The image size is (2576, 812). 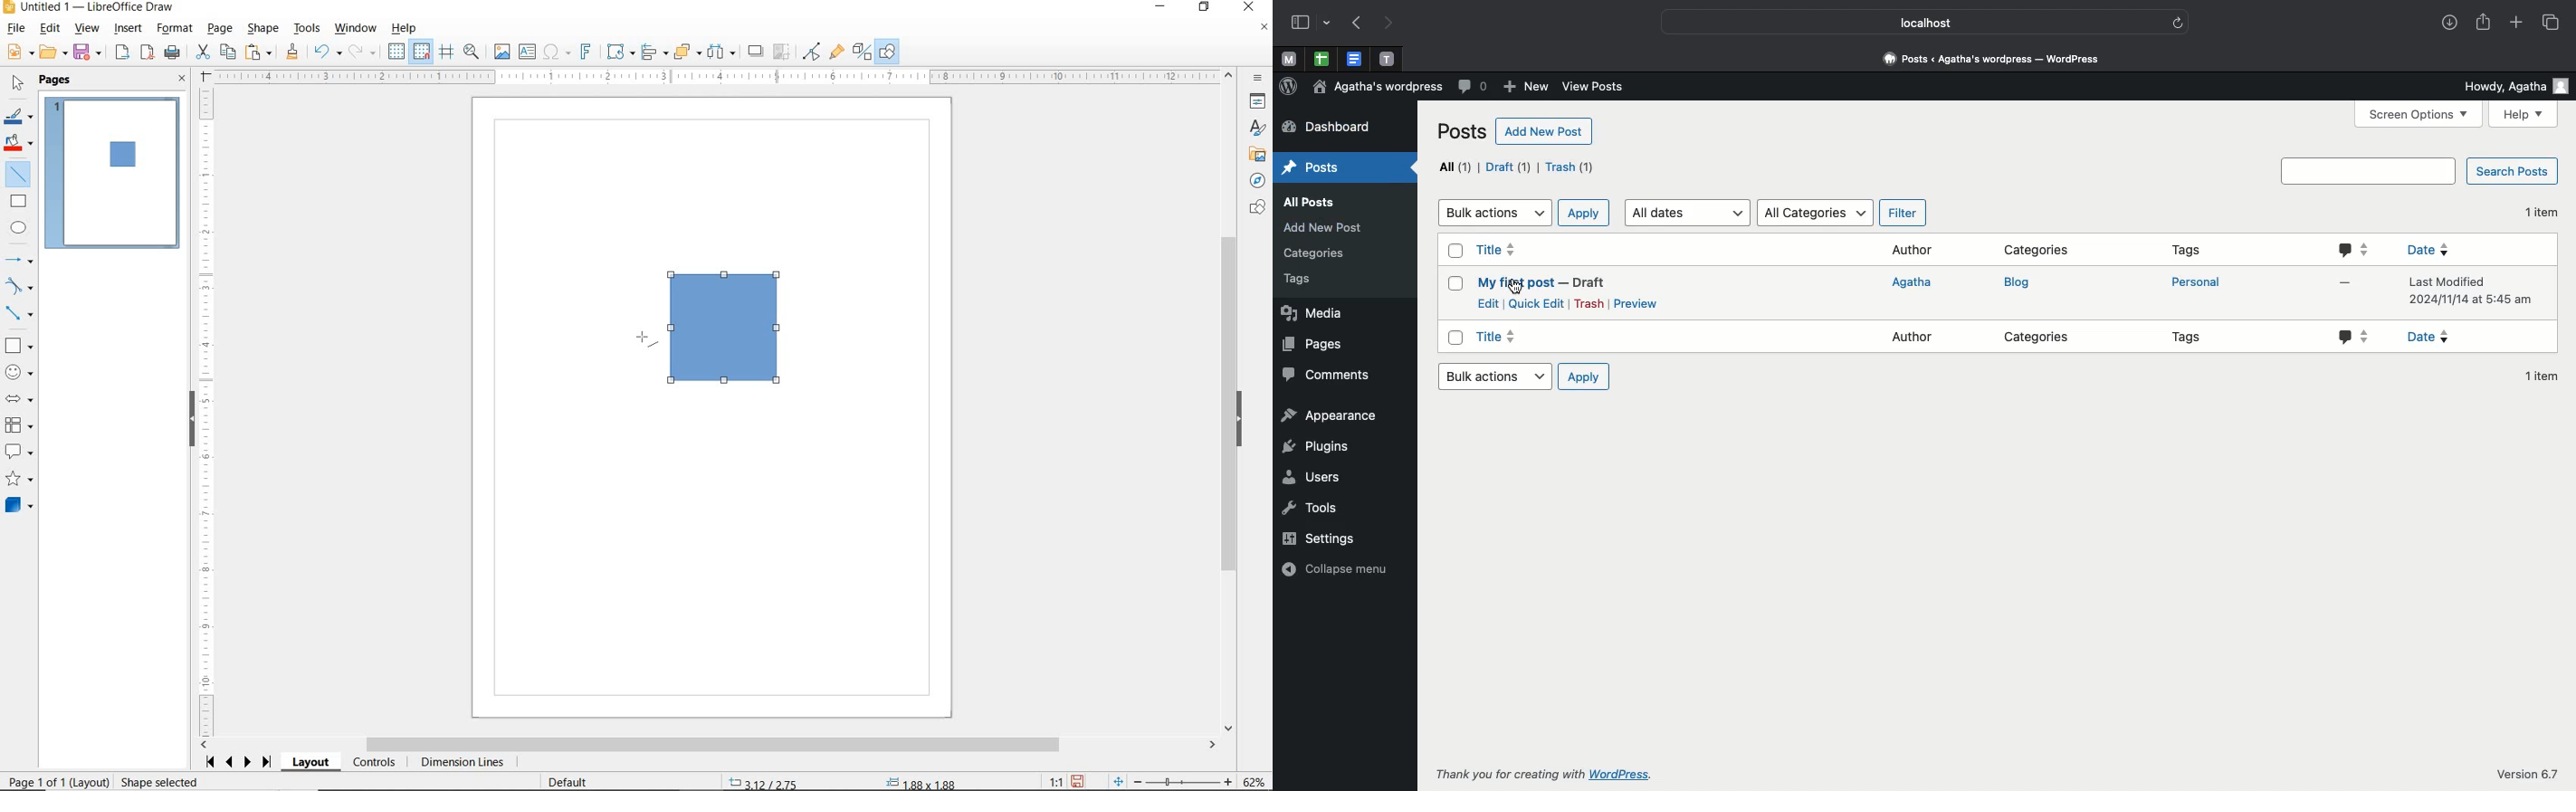 I want to click on PAGE 1 OF 1, so click(x=55, y=783).